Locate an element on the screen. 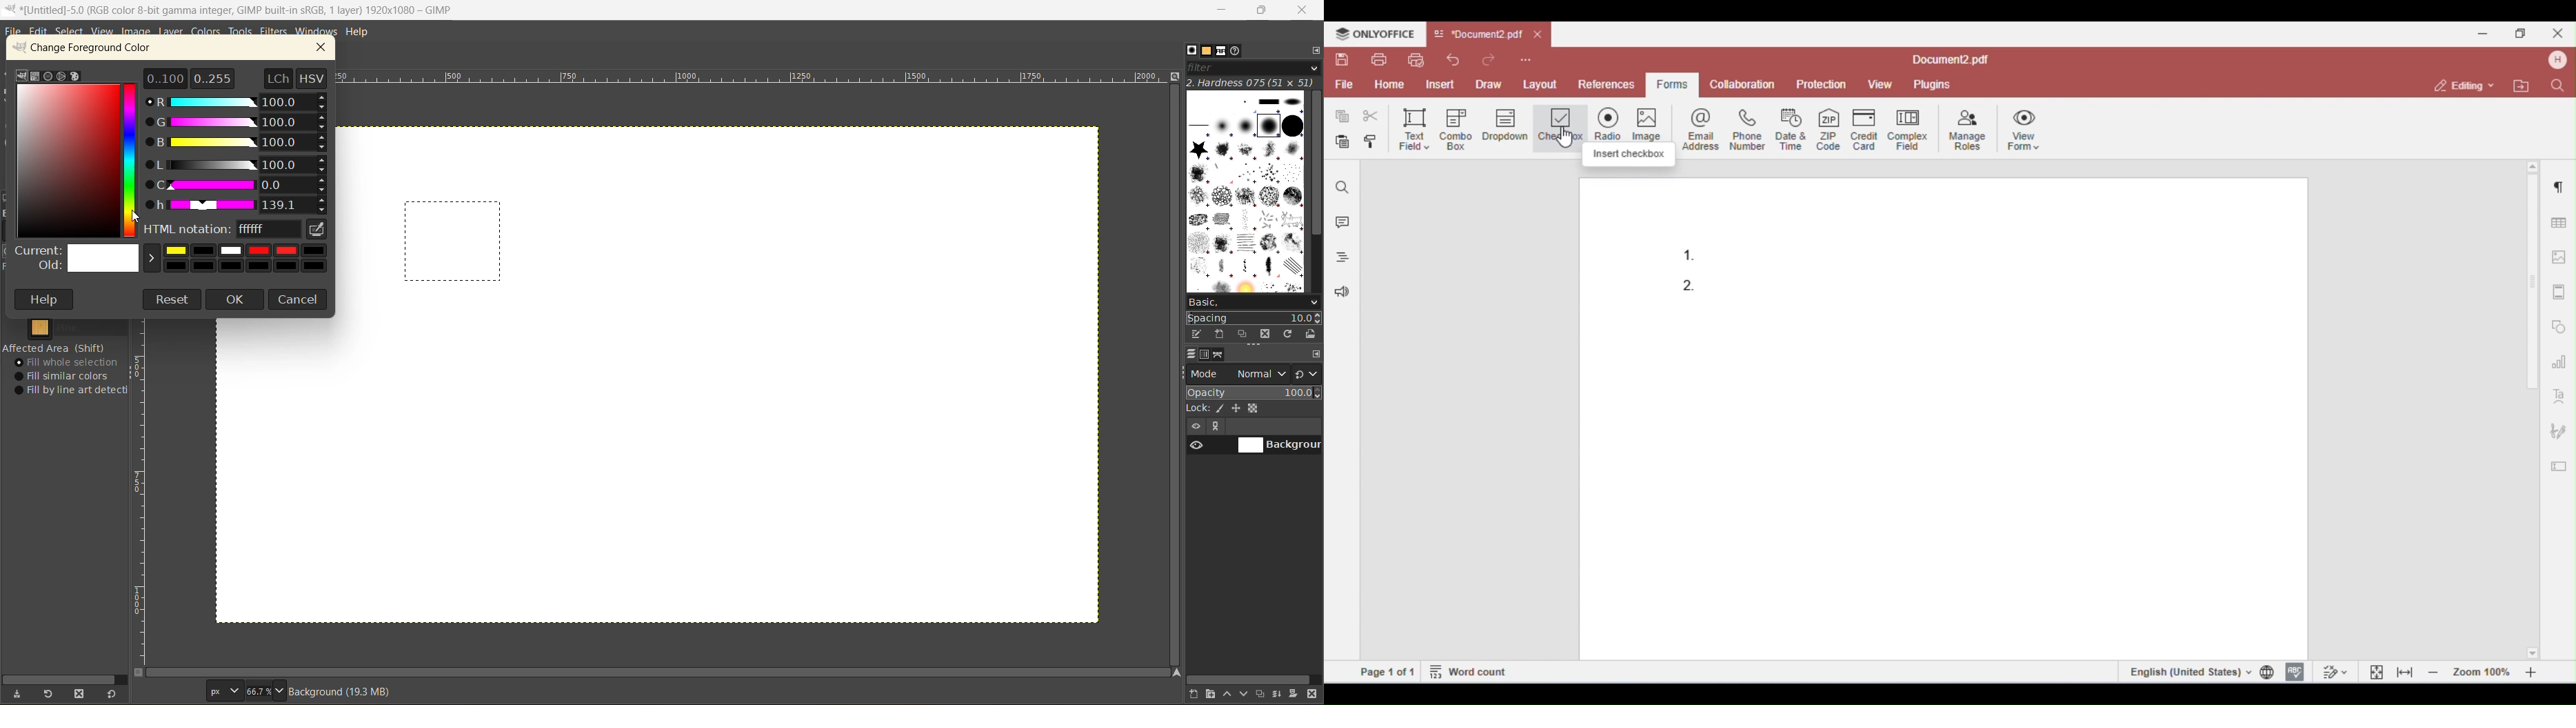 The image size is (2576, 728). scale is located at coordinates (754, 79).